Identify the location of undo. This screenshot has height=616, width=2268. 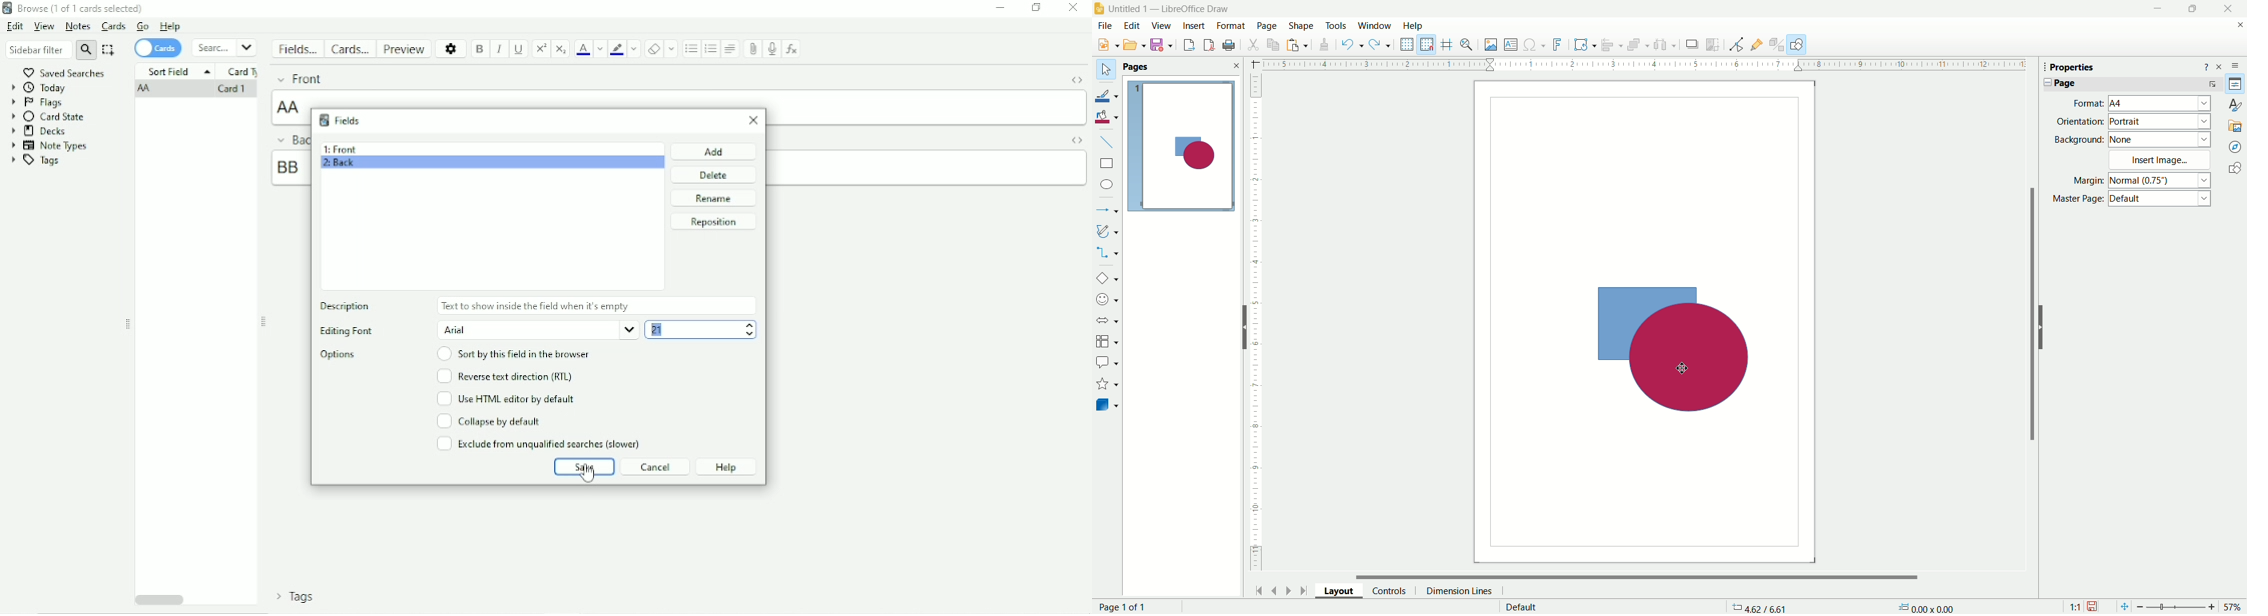
(1352, 46).